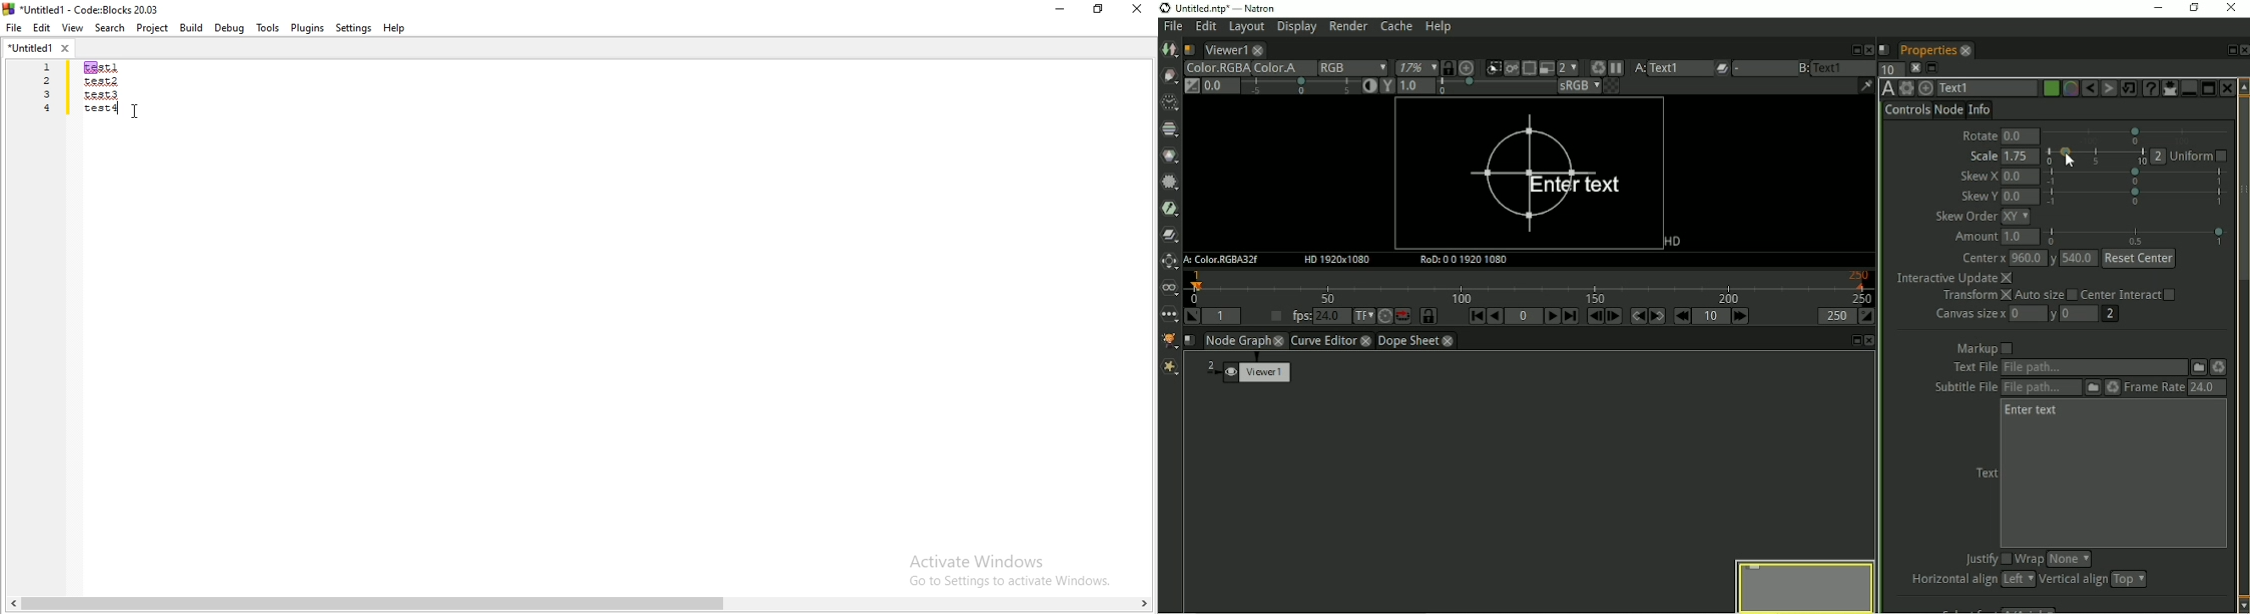 The height and width of the screenshot is (616, 2268). What do you see at coordinates (579, 603) in the screenshot?
I see `scroll bar` at bounding box center [579, 603].